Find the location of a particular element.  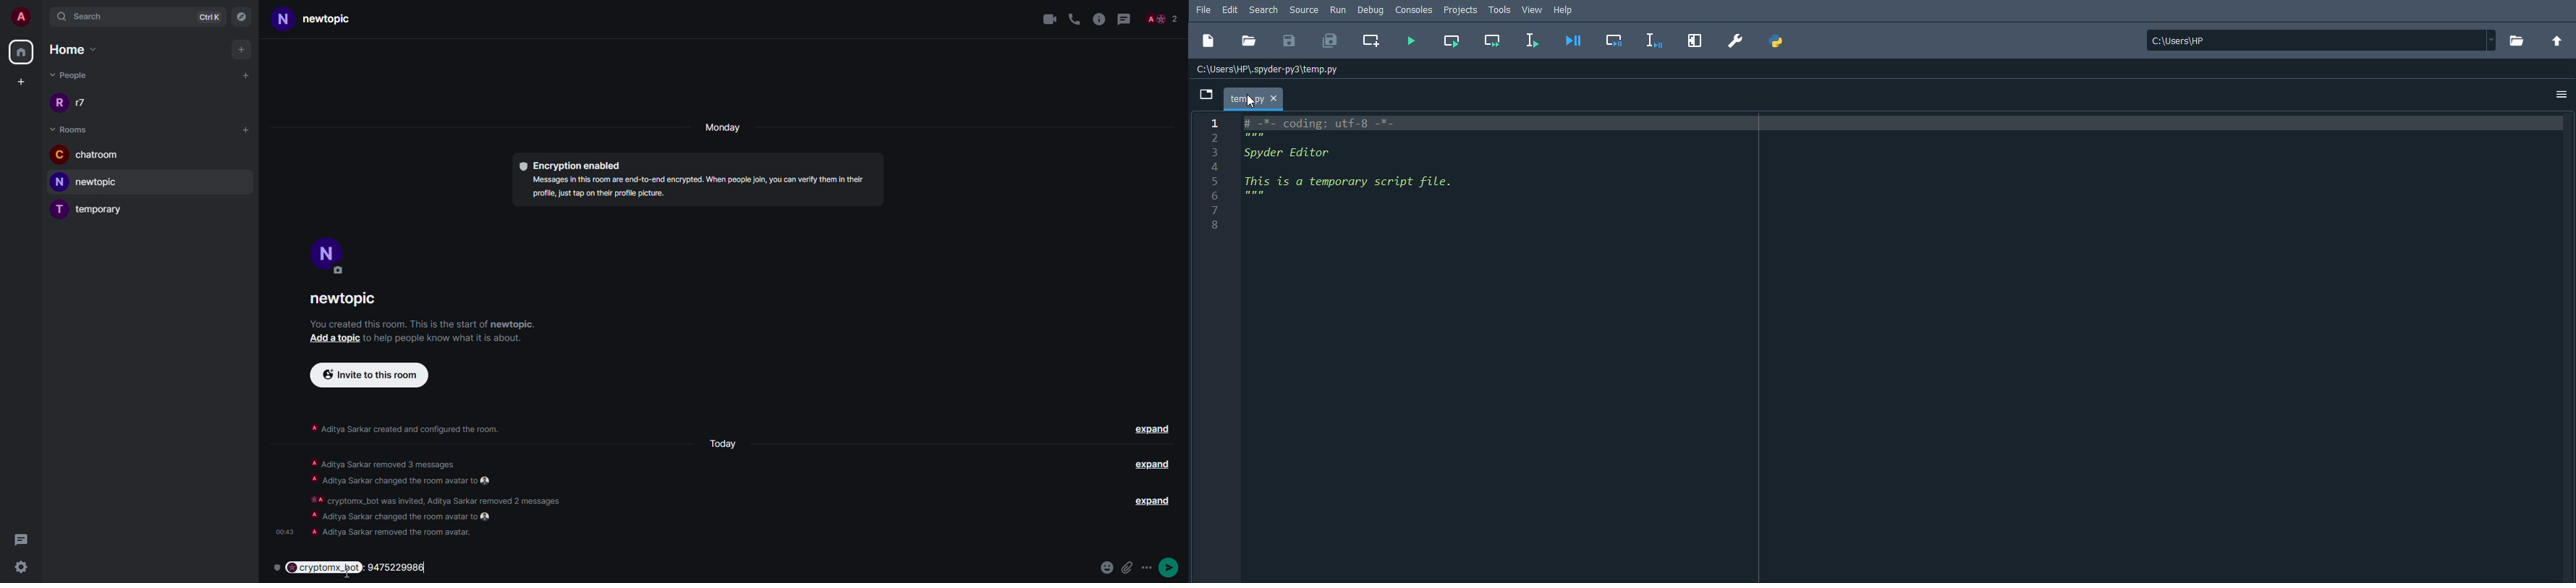

‘A Aditya Sarkar created and configured the room. is located at coordinates (405, 426).